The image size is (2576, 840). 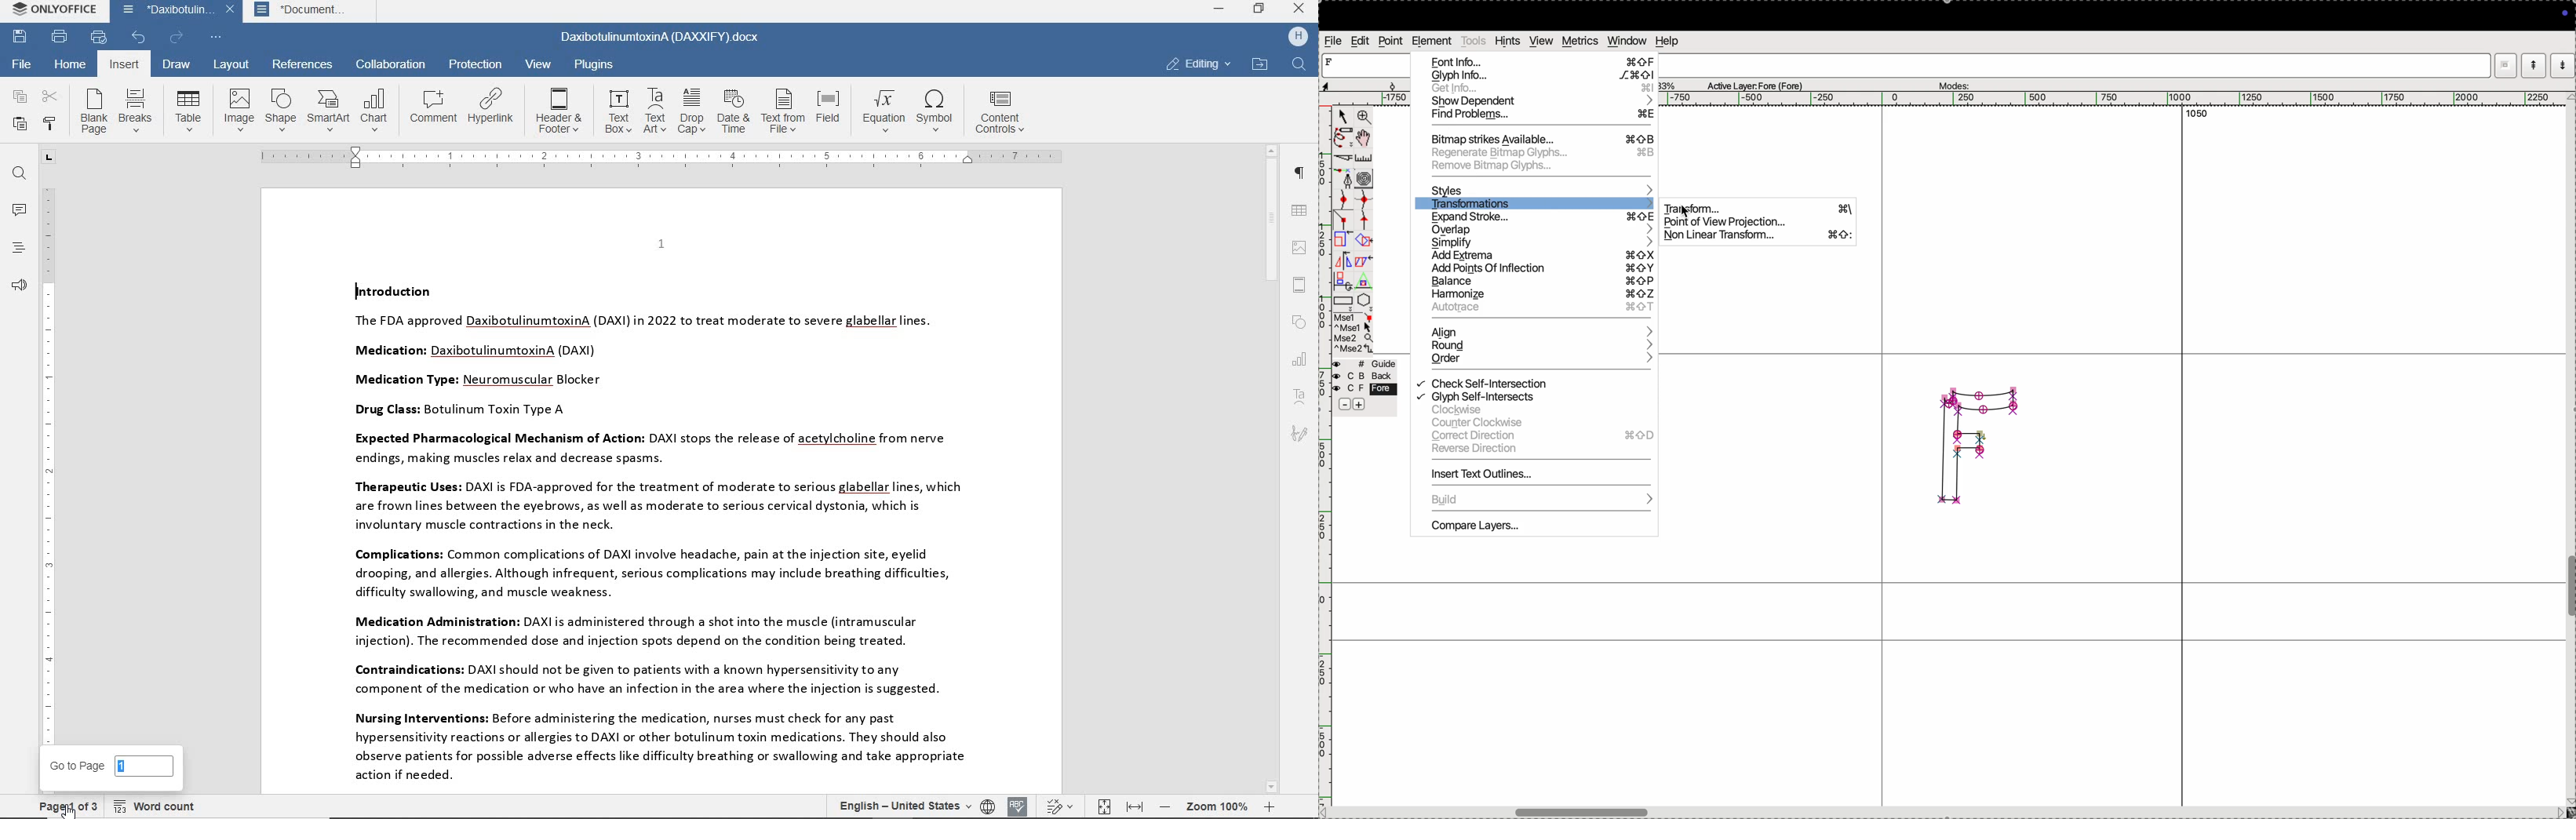 What do you see at coordinates (64, 806) in the screenshot?
I see `page 1 of 3` at bounding box center [64, 806].